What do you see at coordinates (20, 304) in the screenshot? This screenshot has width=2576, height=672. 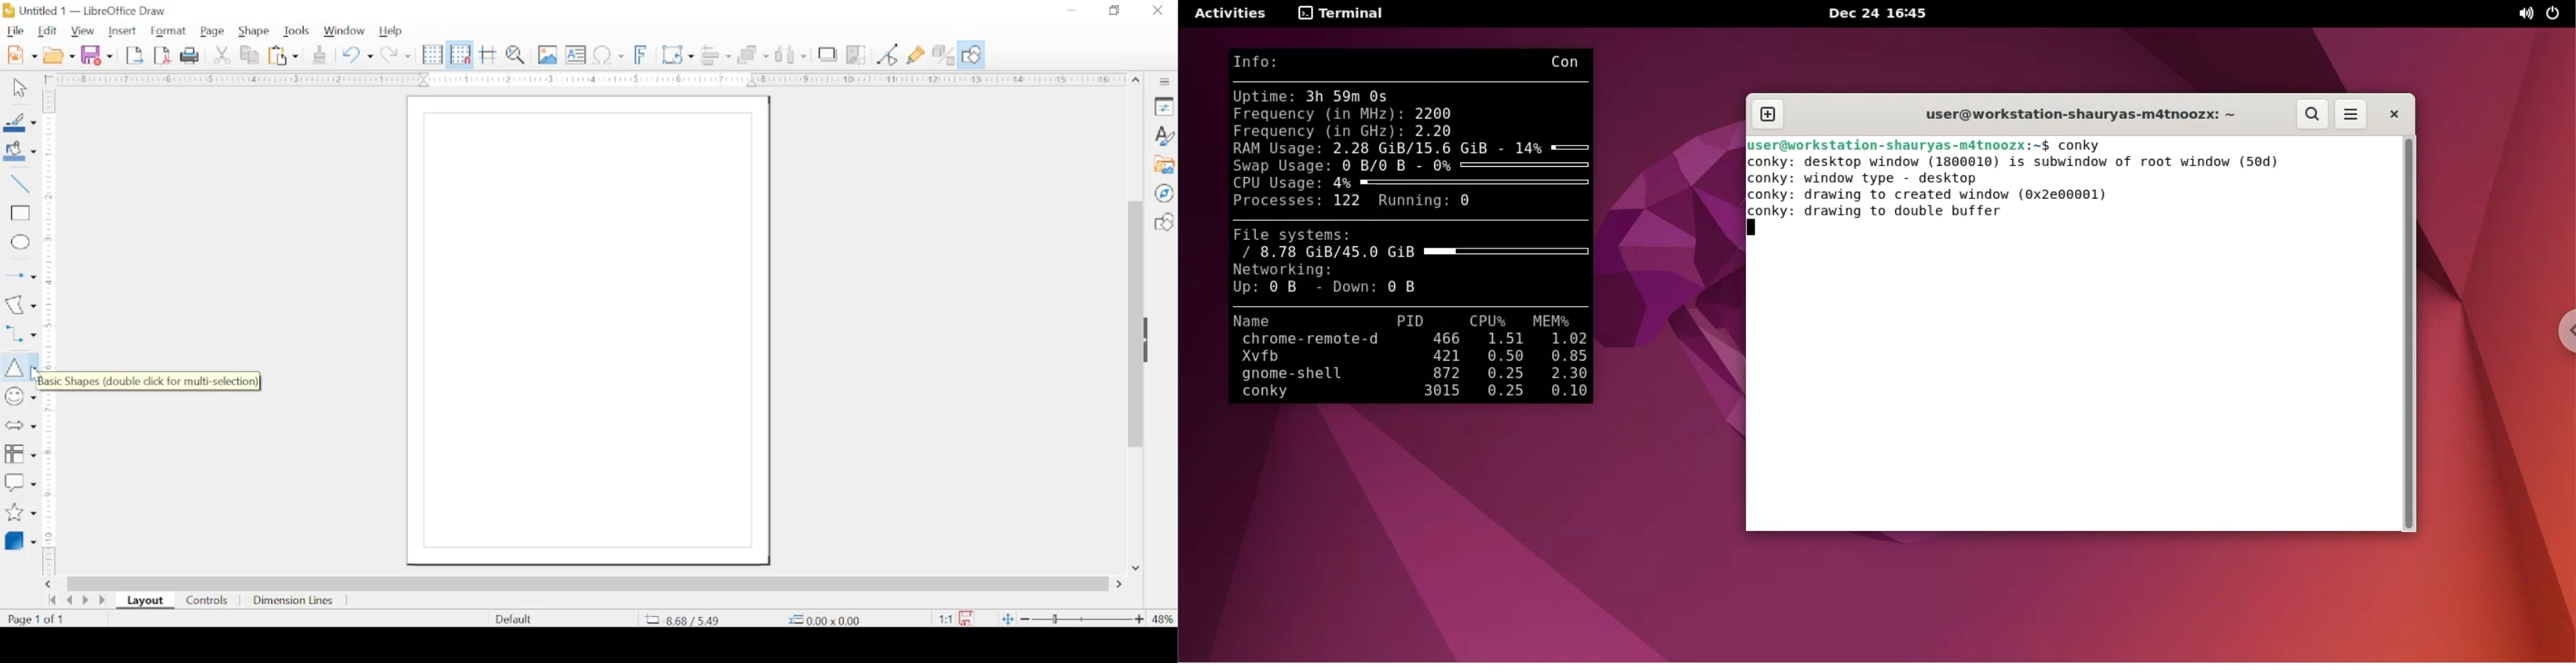 I see `insert curves and polygons` at bounding box center [20, 304].